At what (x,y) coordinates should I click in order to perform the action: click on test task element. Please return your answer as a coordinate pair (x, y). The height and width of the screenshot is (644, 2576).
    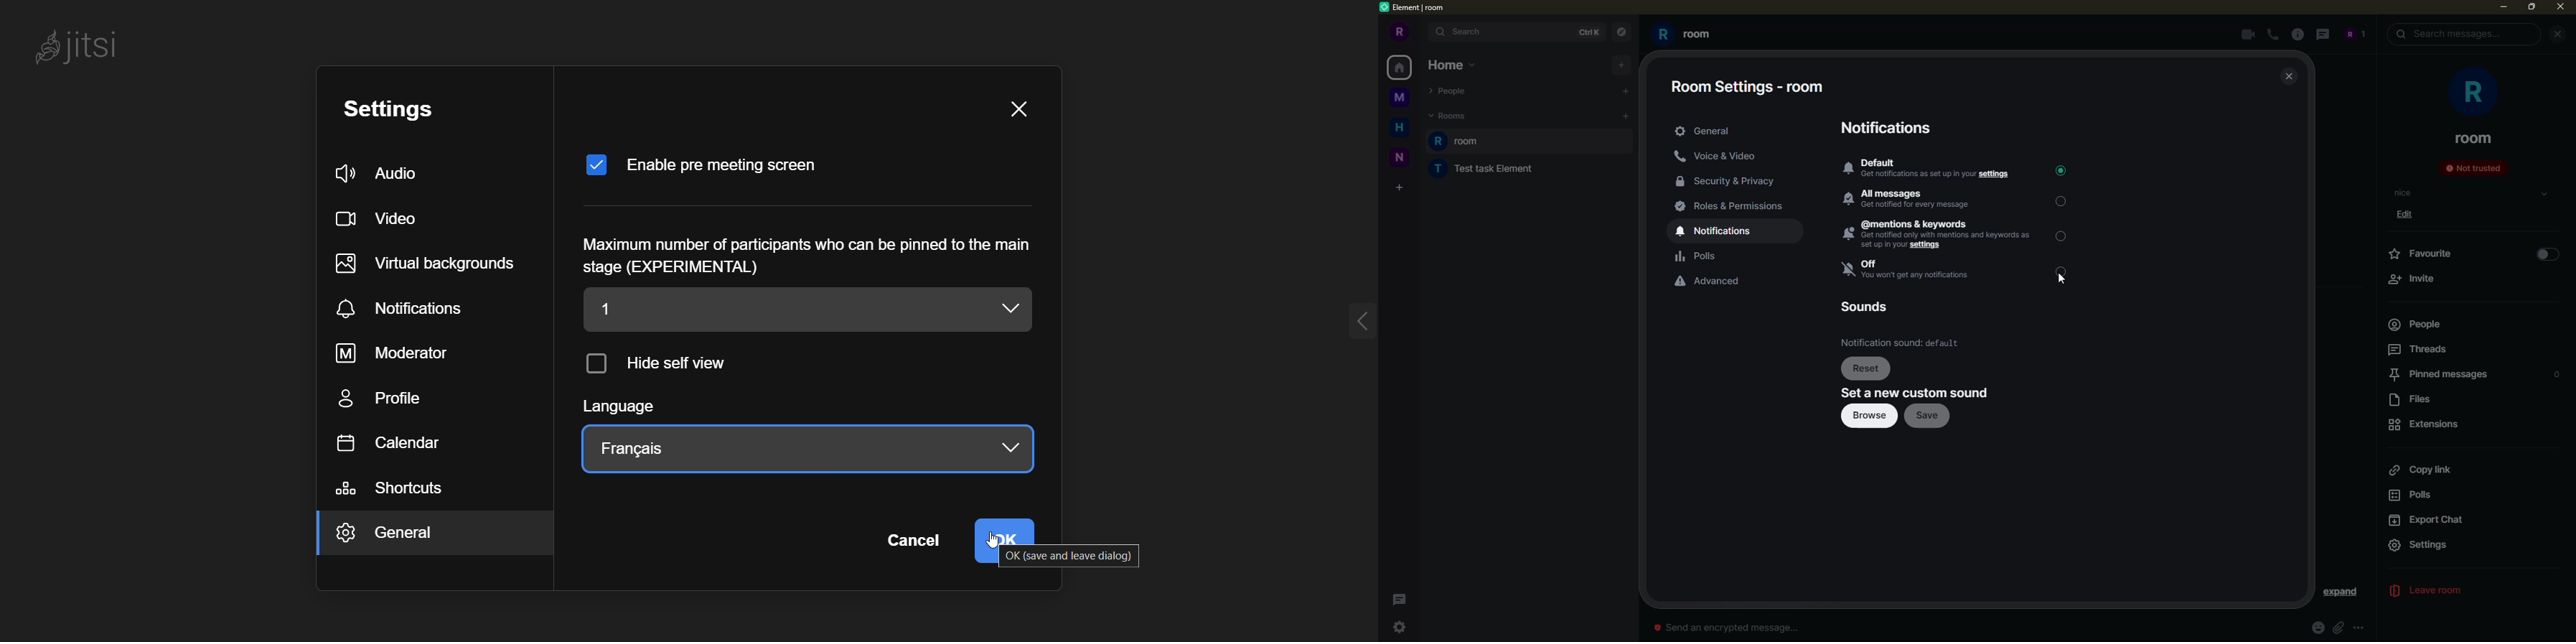
    Looking at the image, I should click on (1479, 170).